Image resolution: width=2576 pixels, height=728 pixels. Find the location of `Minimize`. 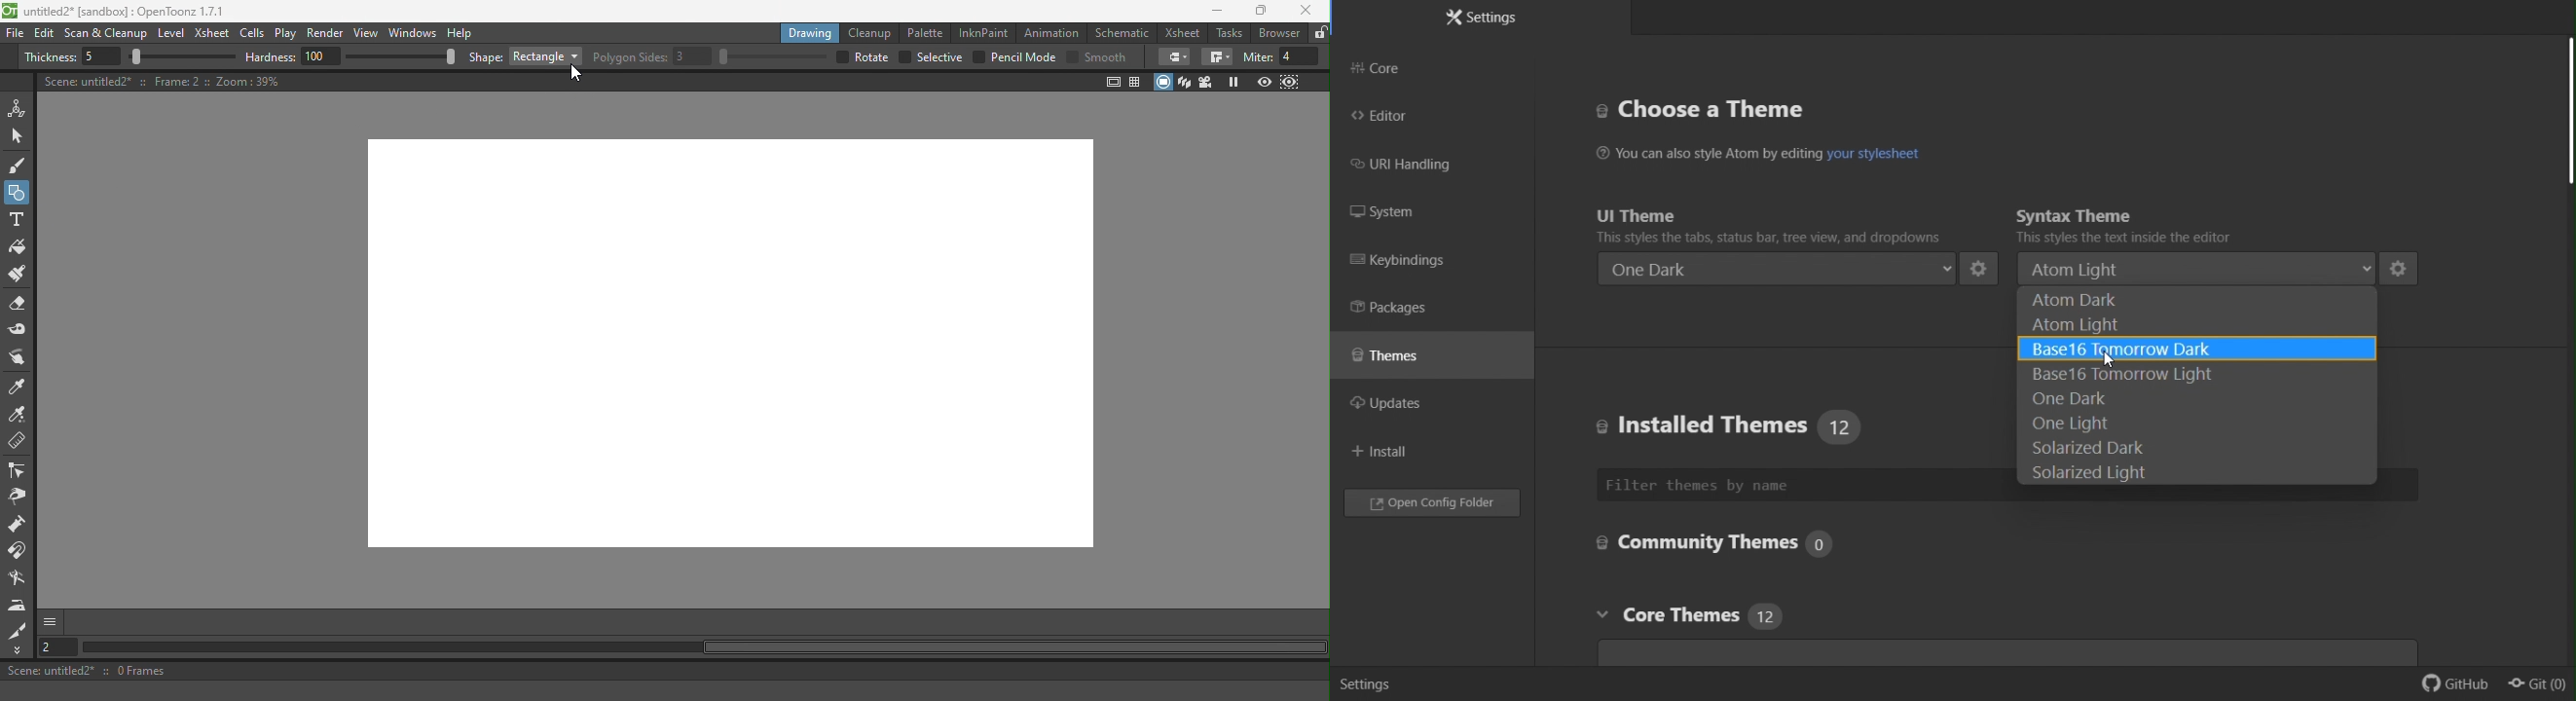

Minimize is located at coordinates (1218, 11).